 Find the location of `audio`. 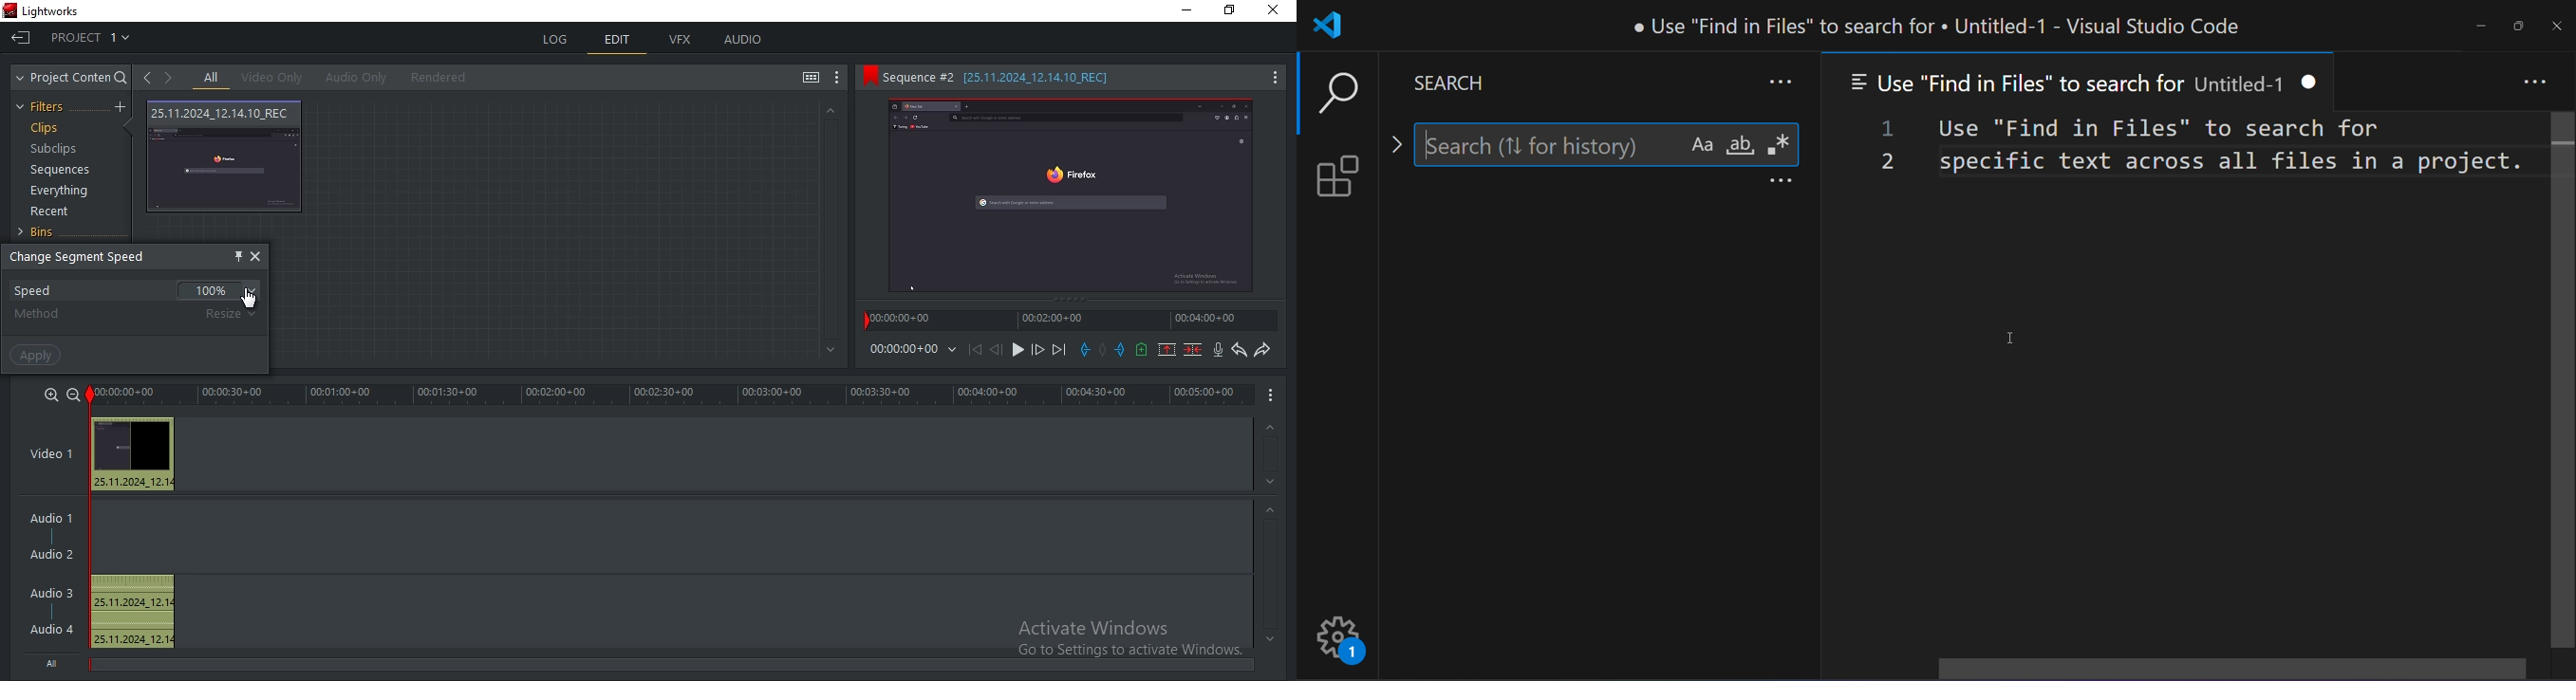

audio is located at coordinates (743, 40).